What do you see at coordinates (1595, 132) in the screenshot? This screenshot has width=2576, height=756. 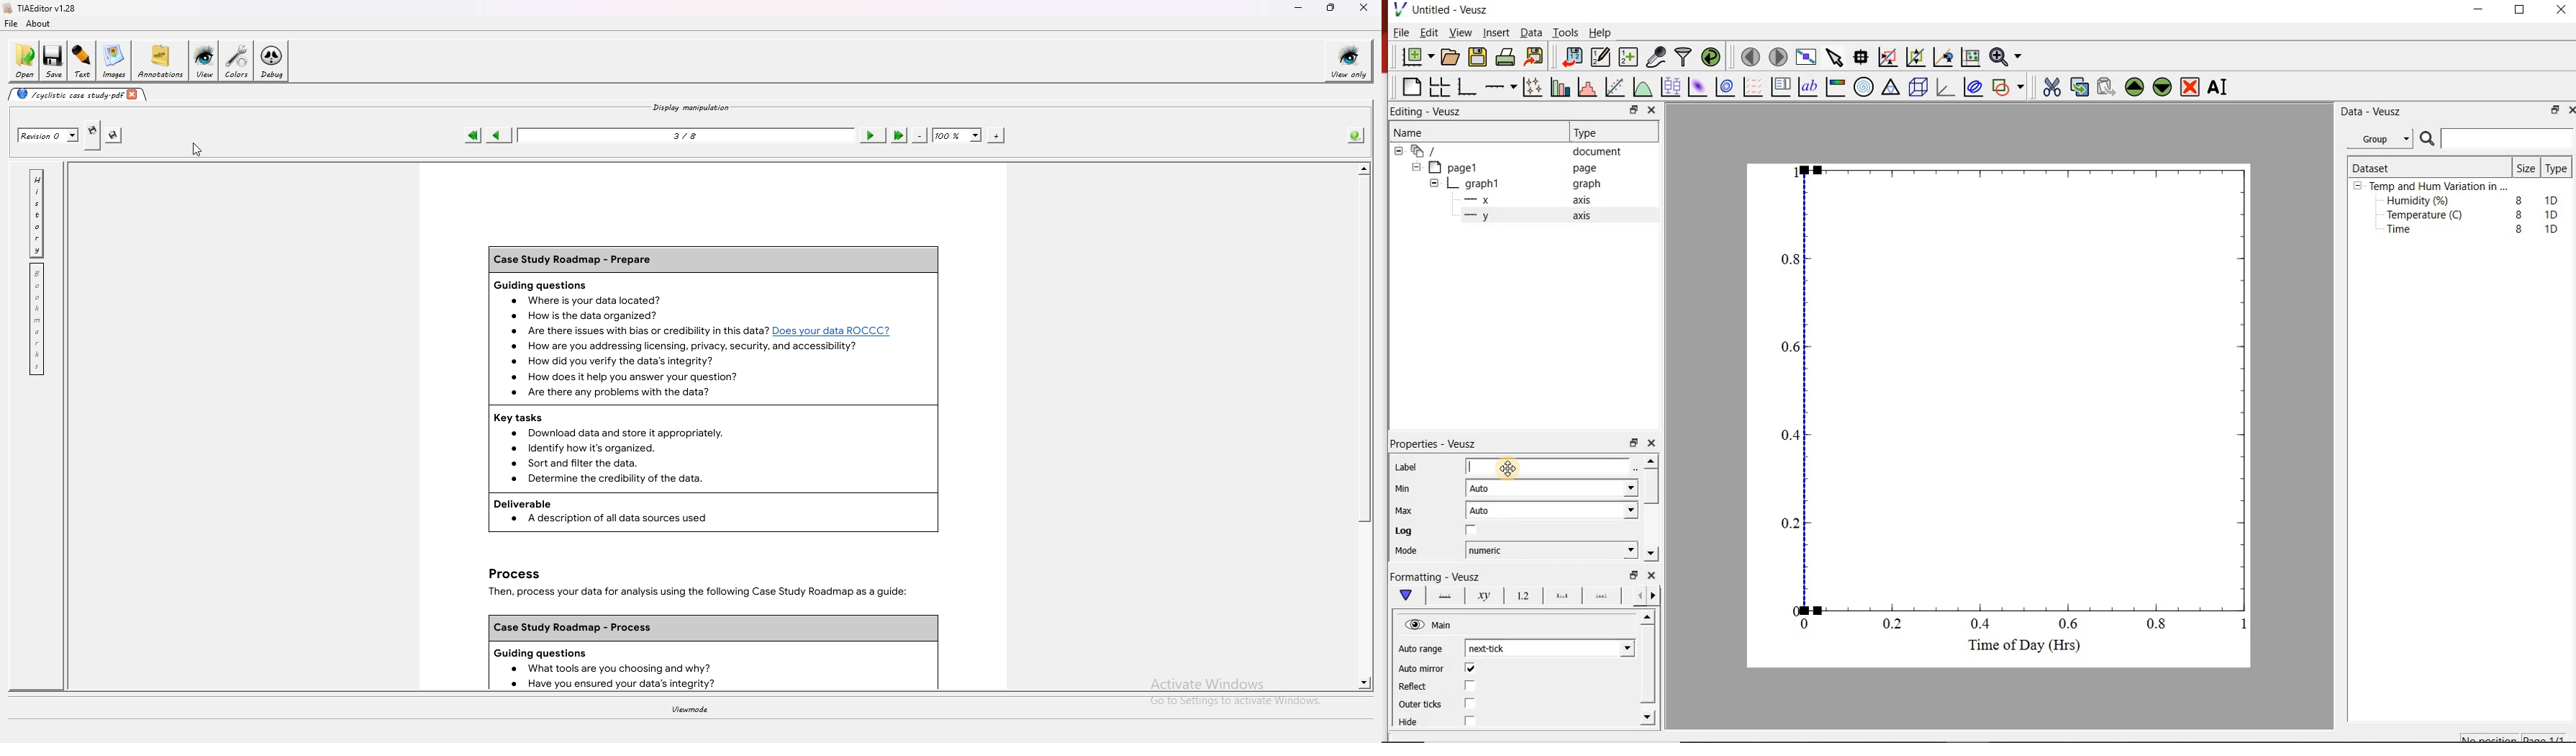 I see `Type` at bounding box center [1595, 132].